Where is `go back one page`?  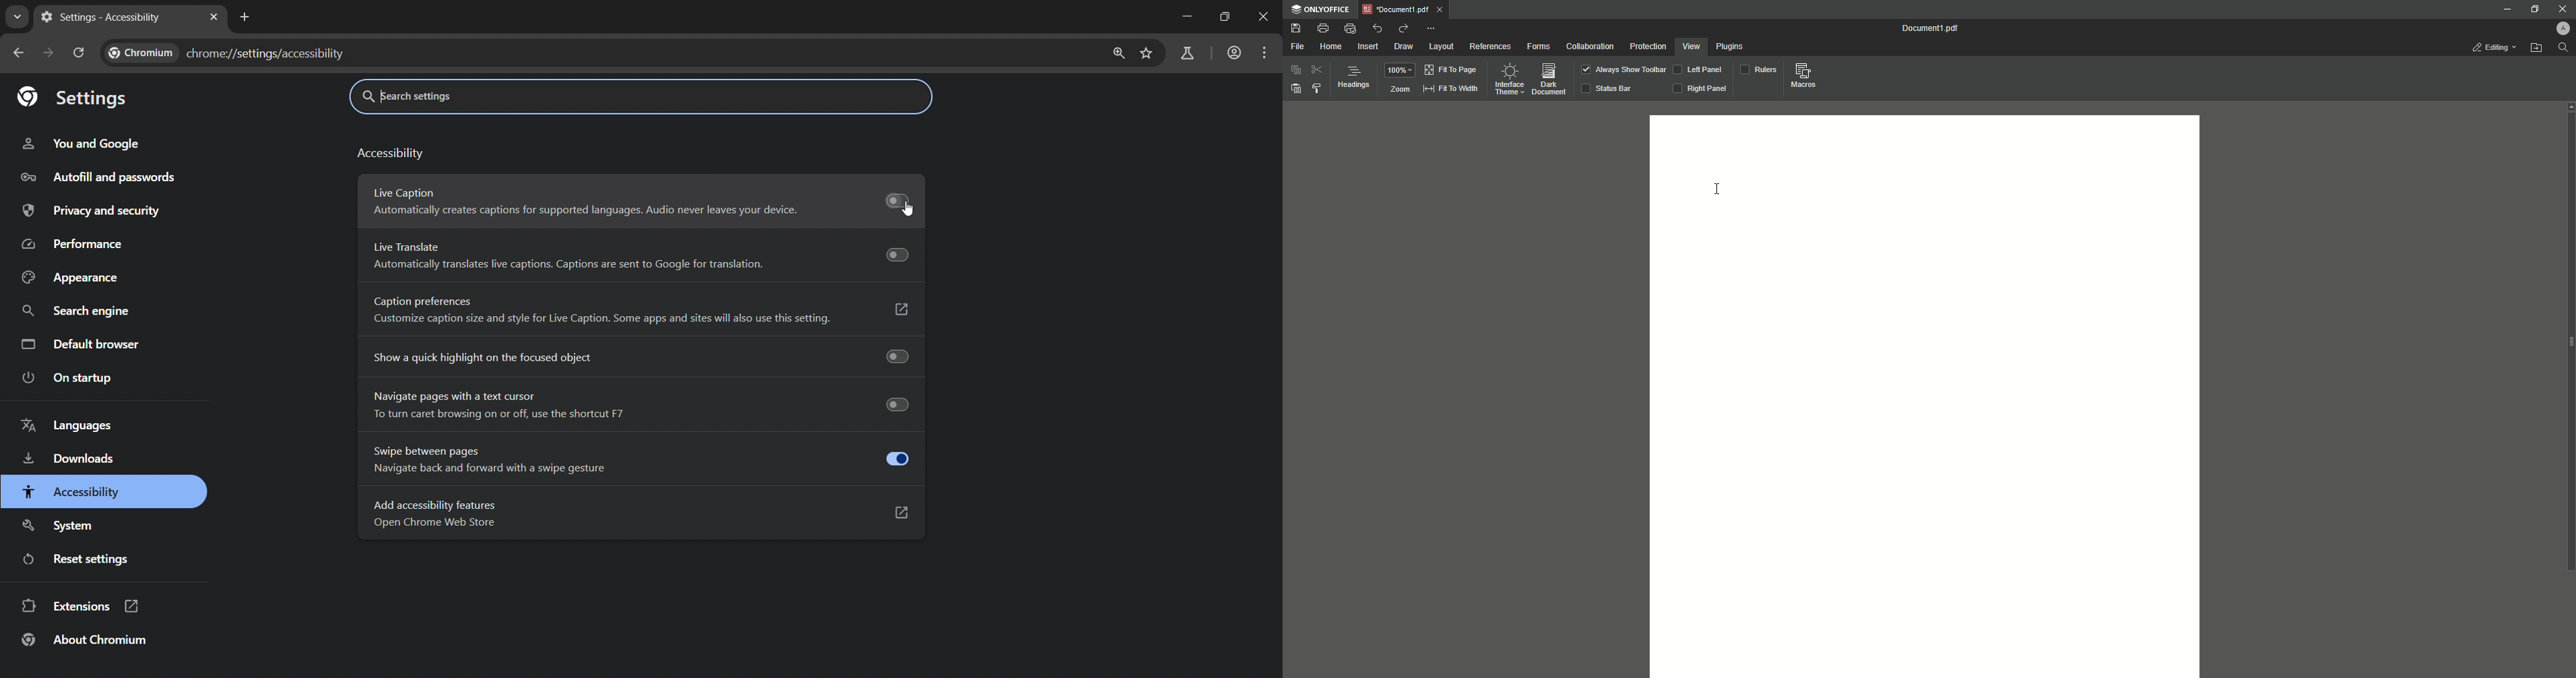
go back one page is located at coordinates (19, 53).